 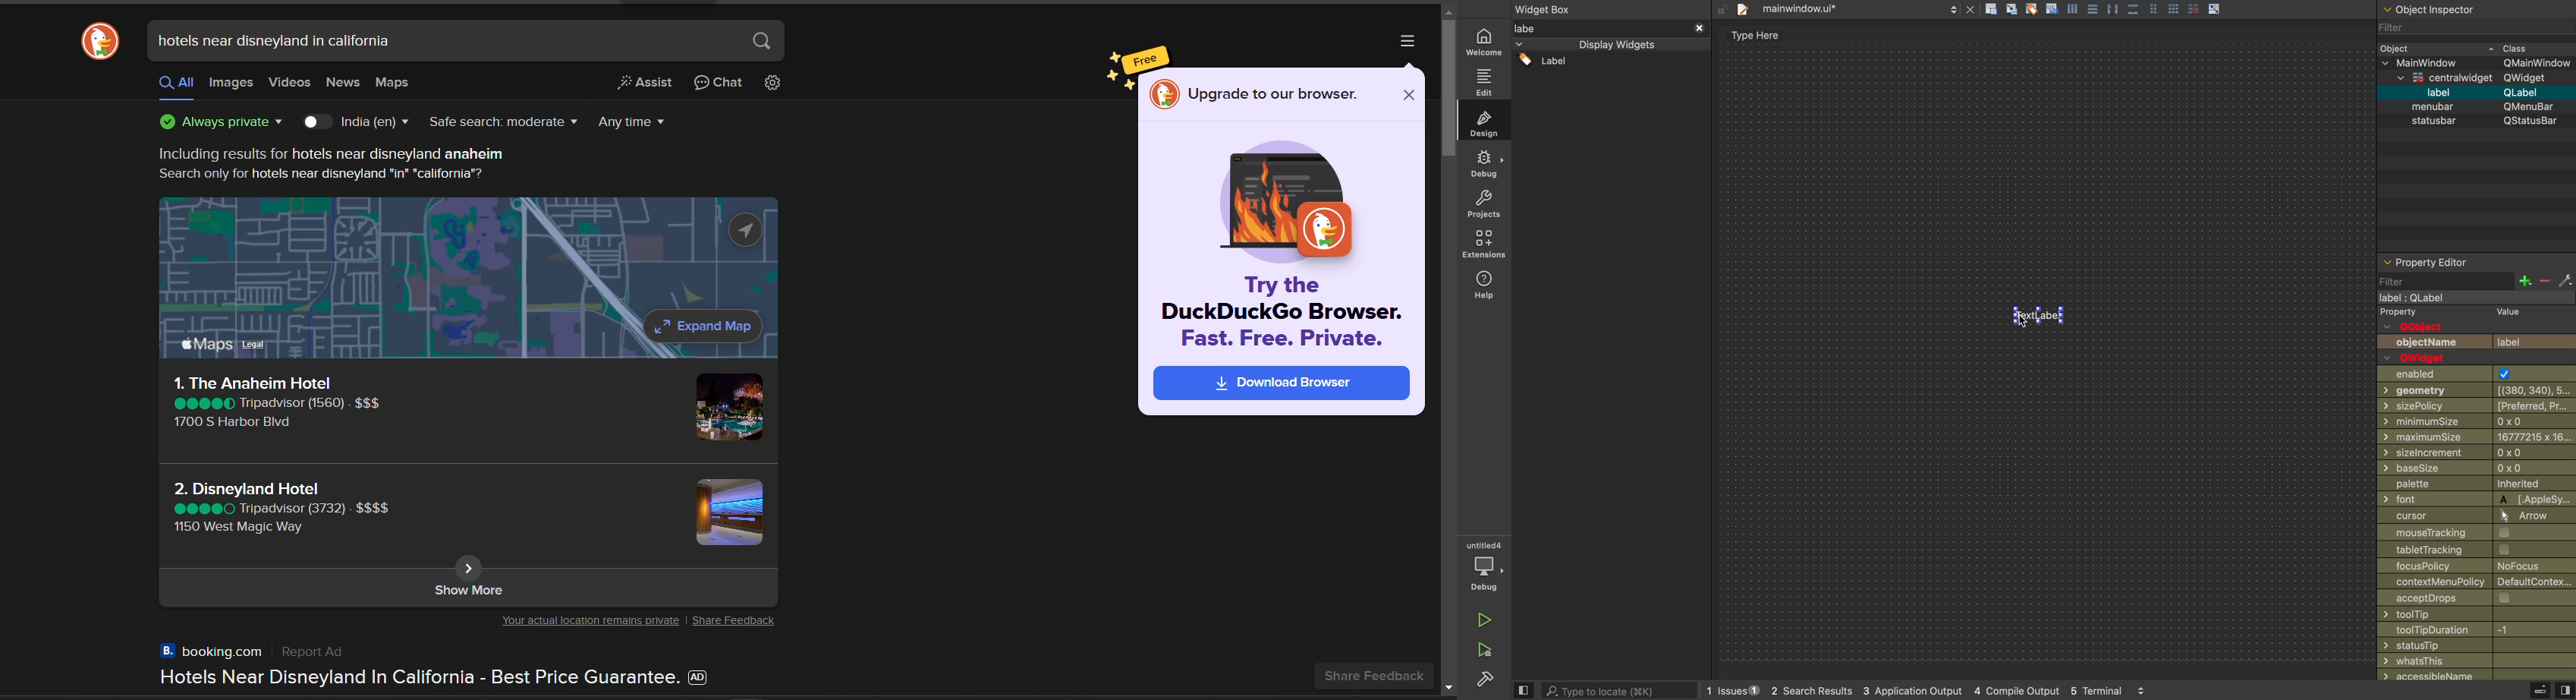 I want to click on help, so click(x=1484, y=287).